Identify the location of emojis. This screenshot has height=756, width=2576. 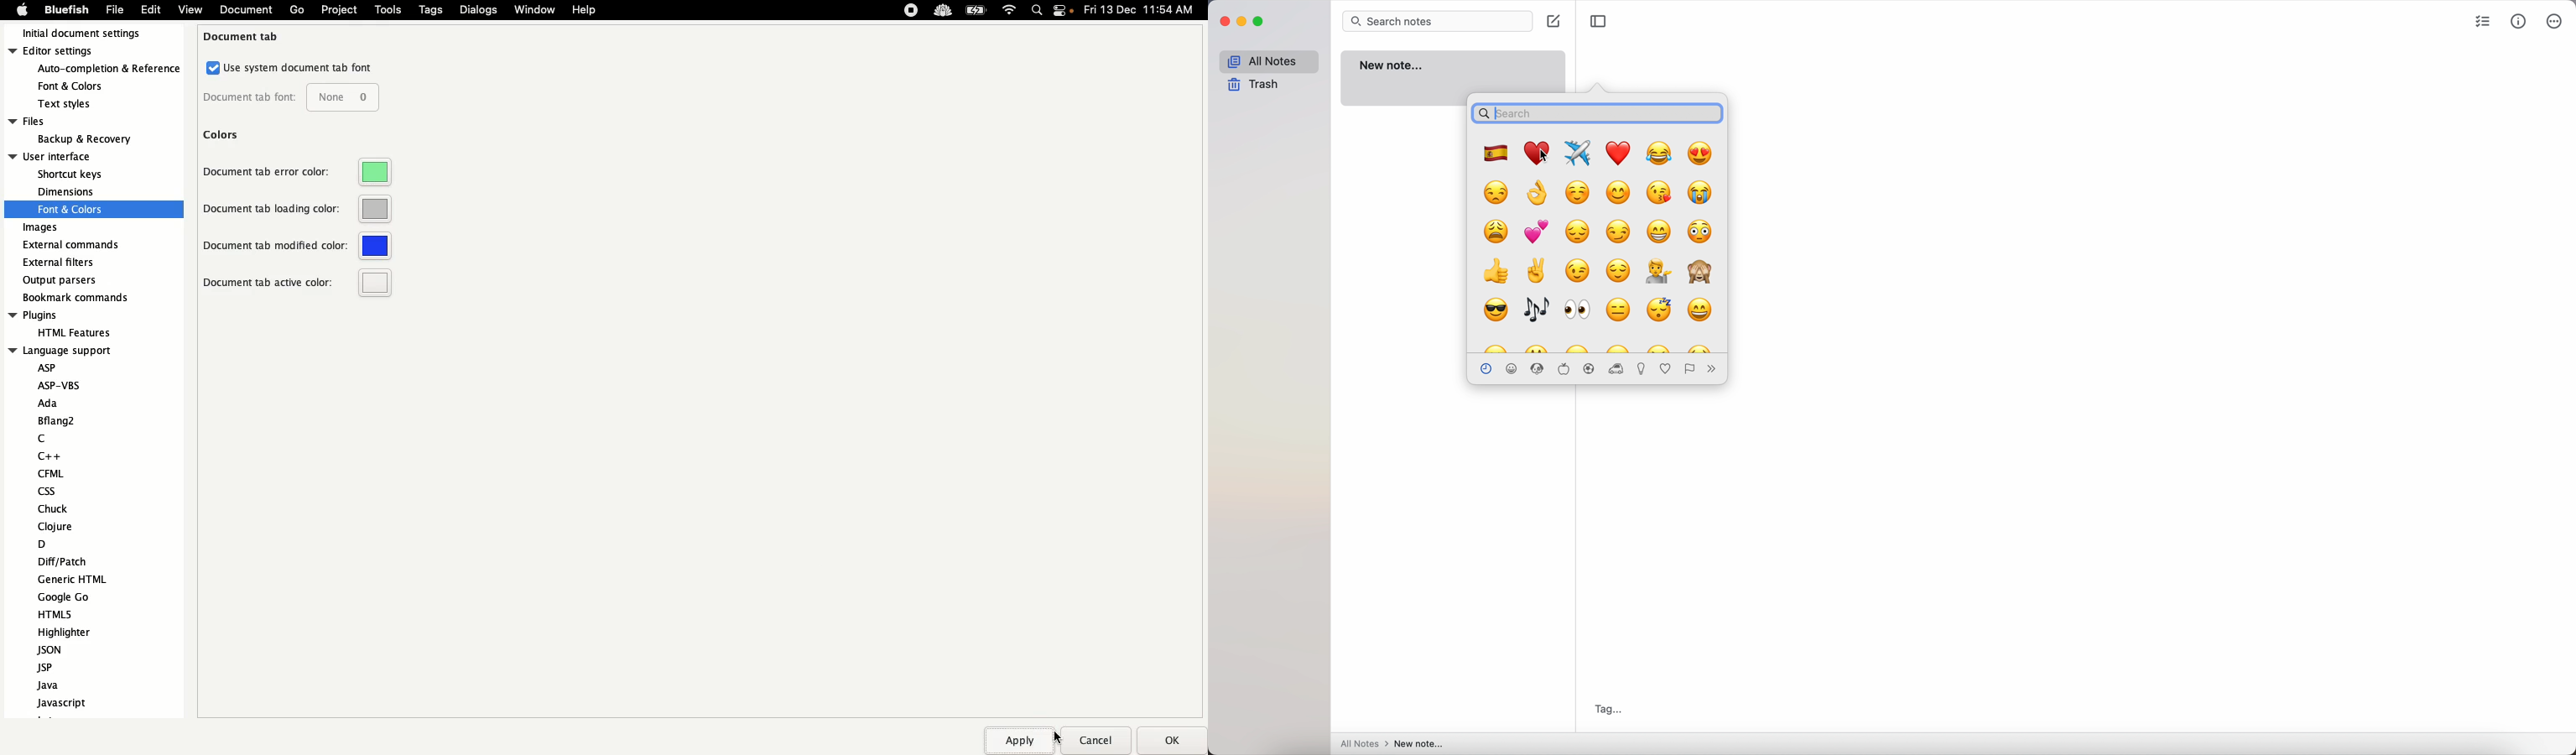
(1514, 369).